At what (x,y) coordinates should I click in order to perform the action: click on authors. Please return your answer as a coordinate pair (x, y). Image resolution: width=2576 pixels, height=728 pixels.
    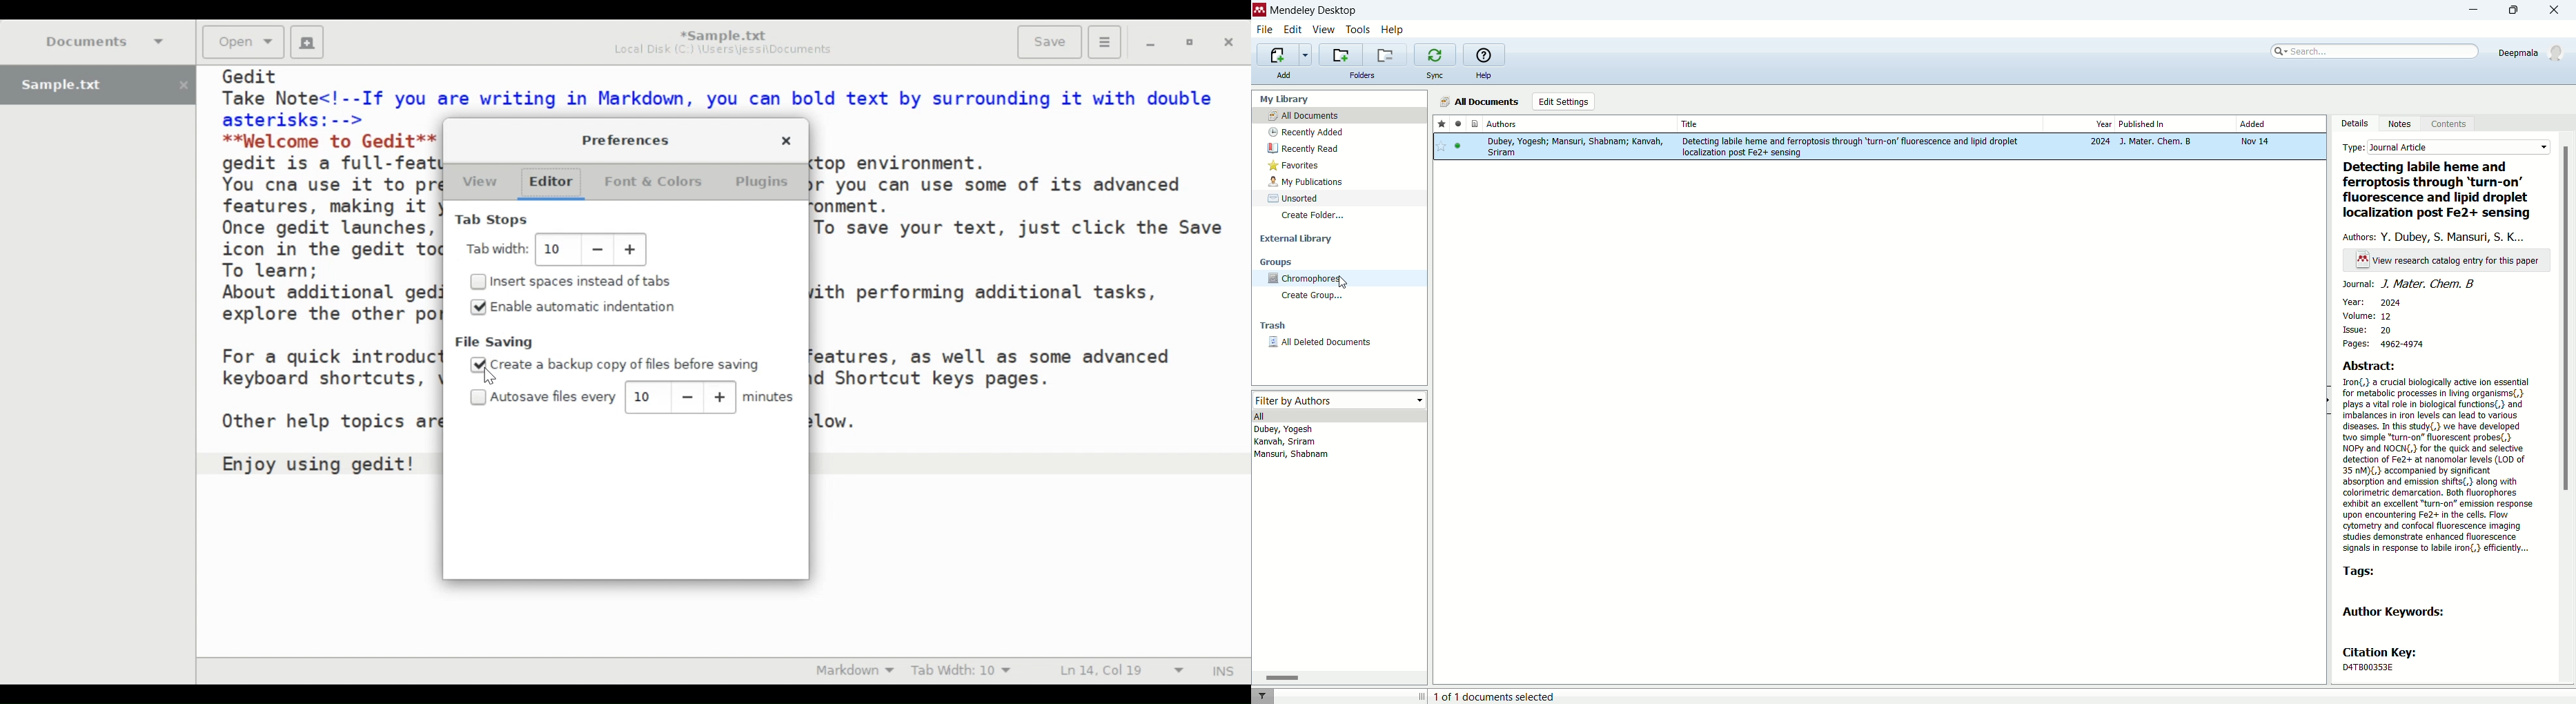
    Looking at the image, I should click on (2438, 236).